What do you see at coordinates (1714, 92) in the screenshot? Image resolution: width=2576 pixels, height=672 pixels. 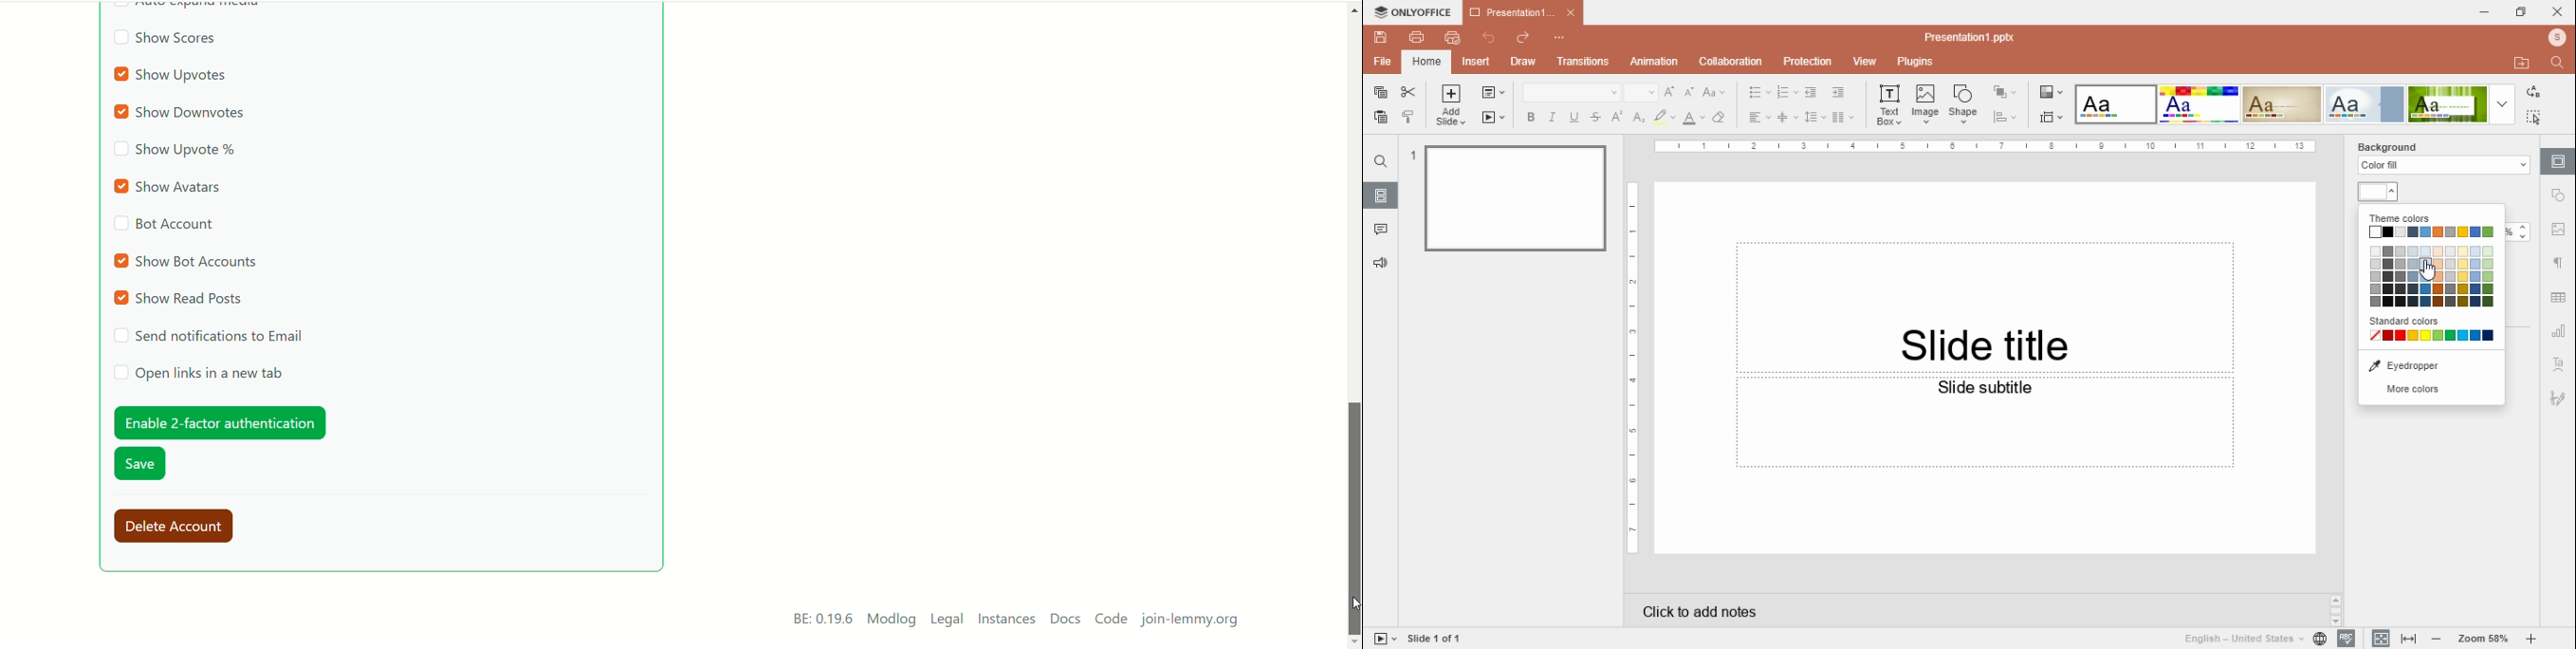 I see `change case` at bounding box center [1714, 92].